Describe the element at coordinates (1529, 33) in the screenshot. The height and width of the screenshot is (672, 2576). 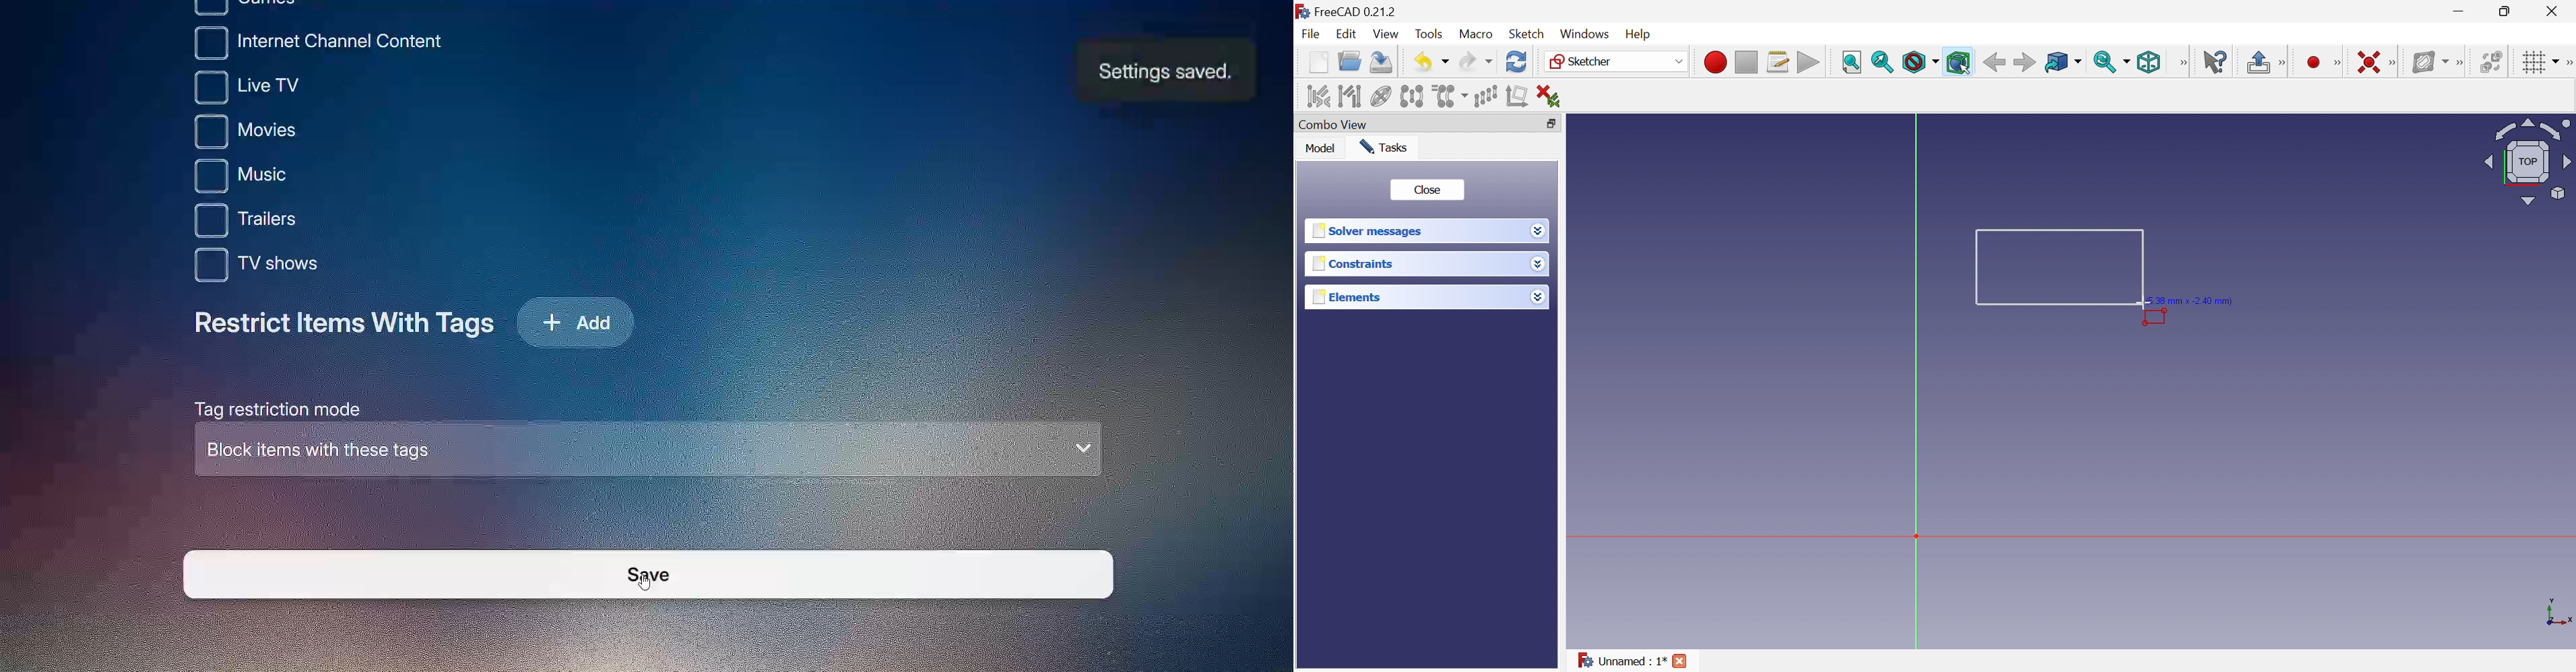
I see `Sketch` at that location.